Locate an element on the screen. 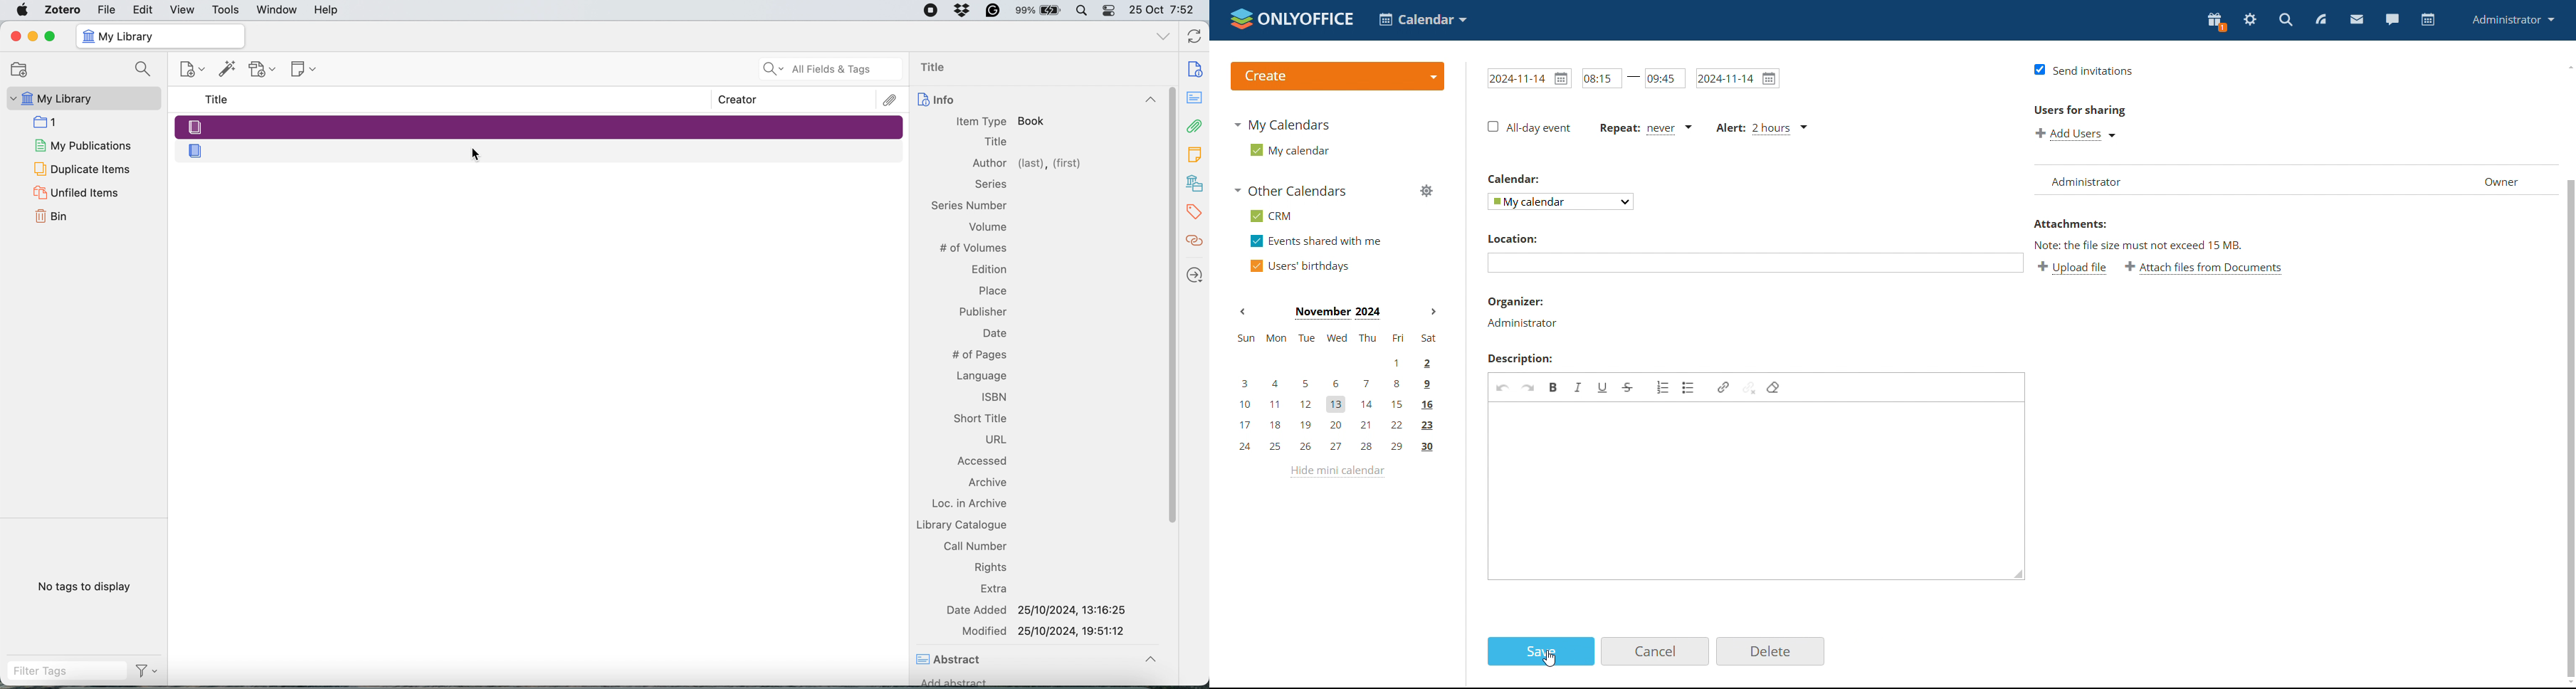  View is located at coordinates (184, 10).